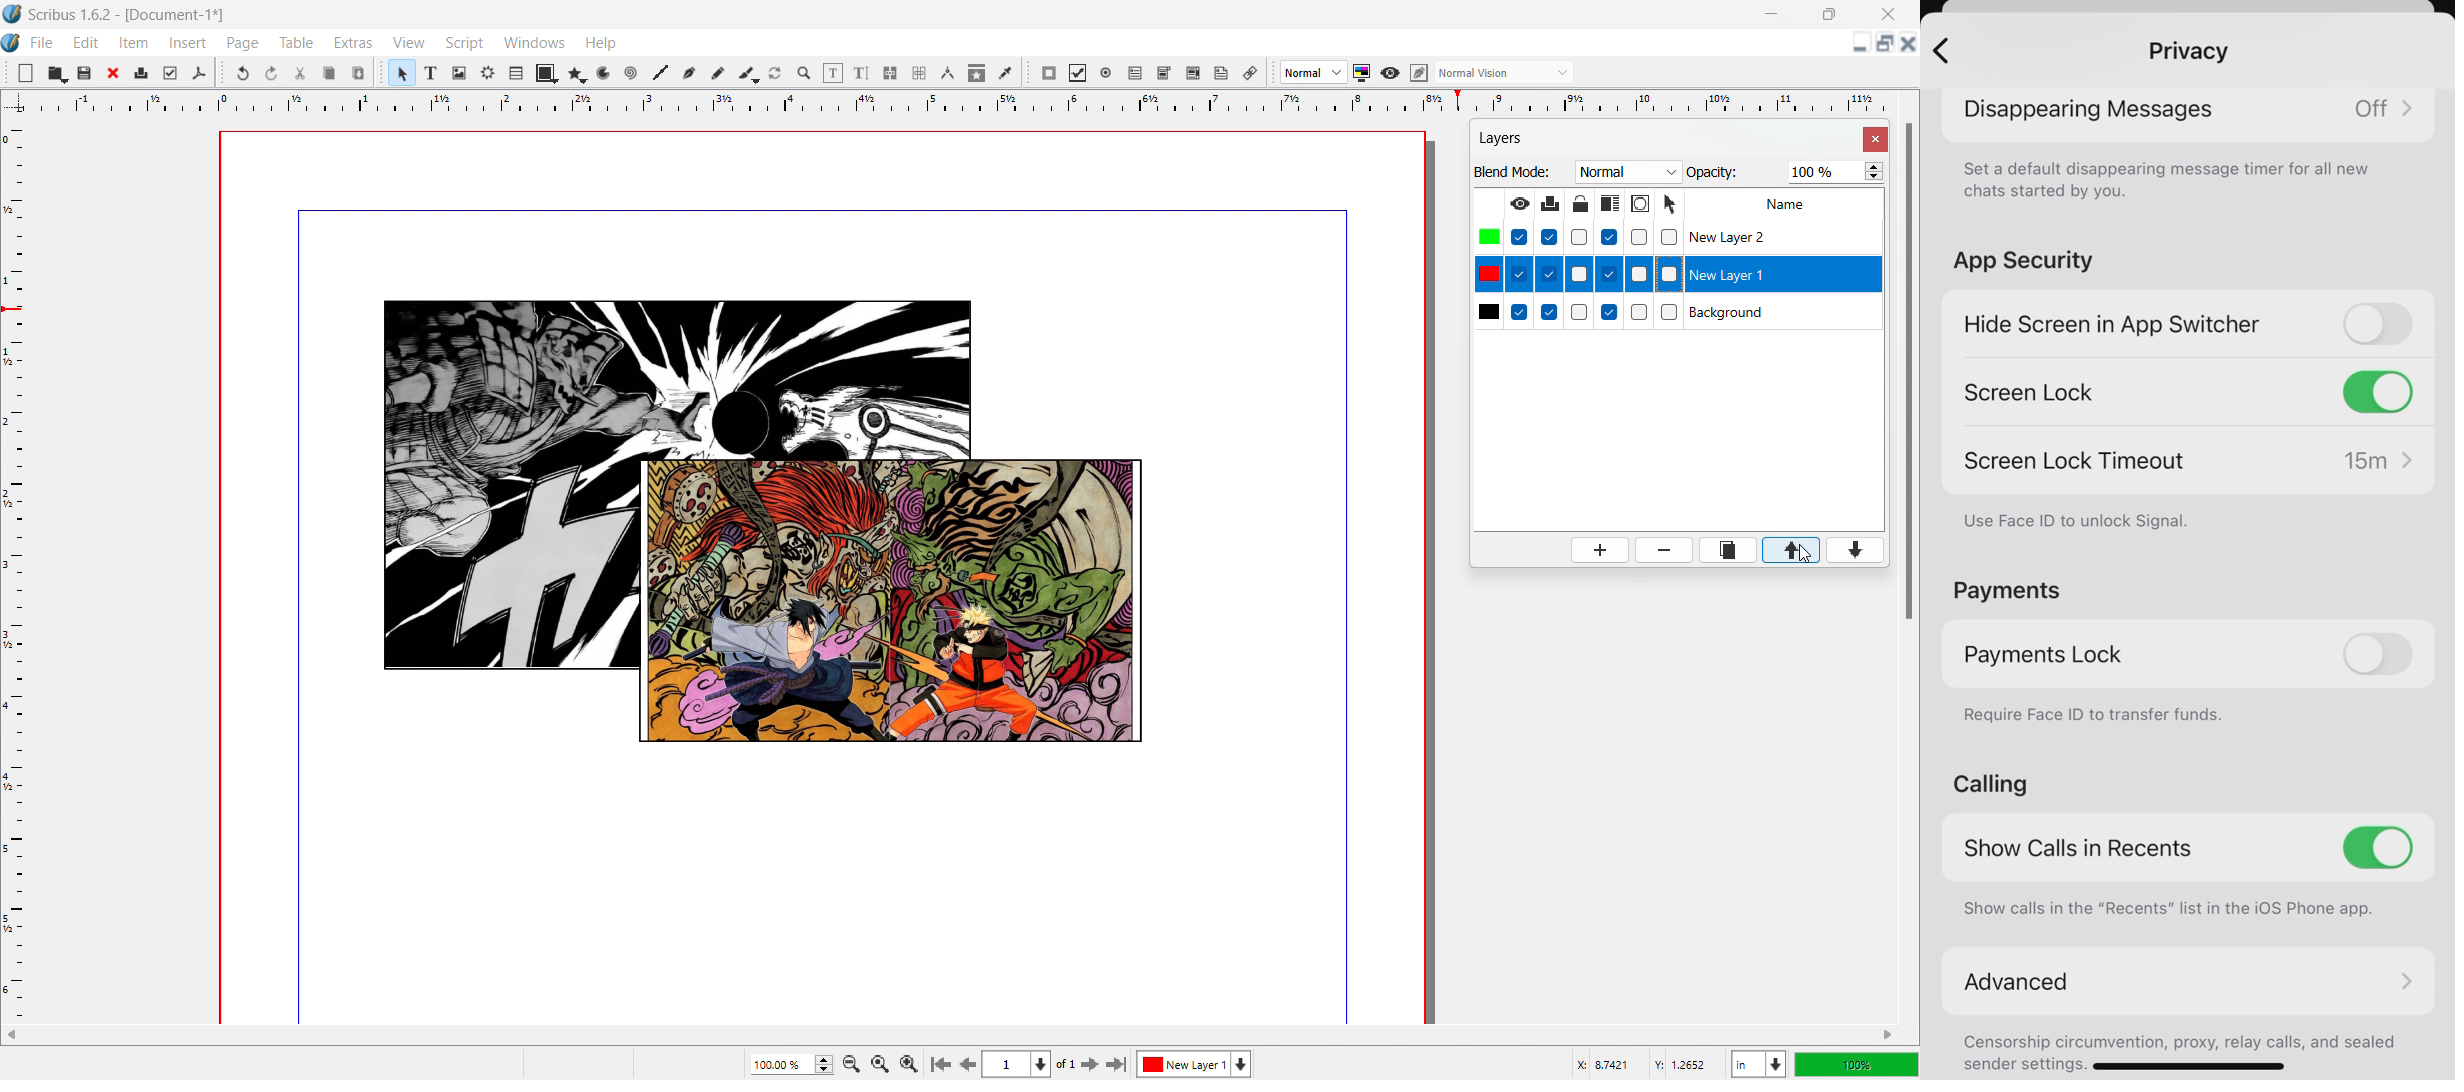 Image resolution: width=2464 pixels, height=1092 pixels. I want to click on close, so click(115, 73).